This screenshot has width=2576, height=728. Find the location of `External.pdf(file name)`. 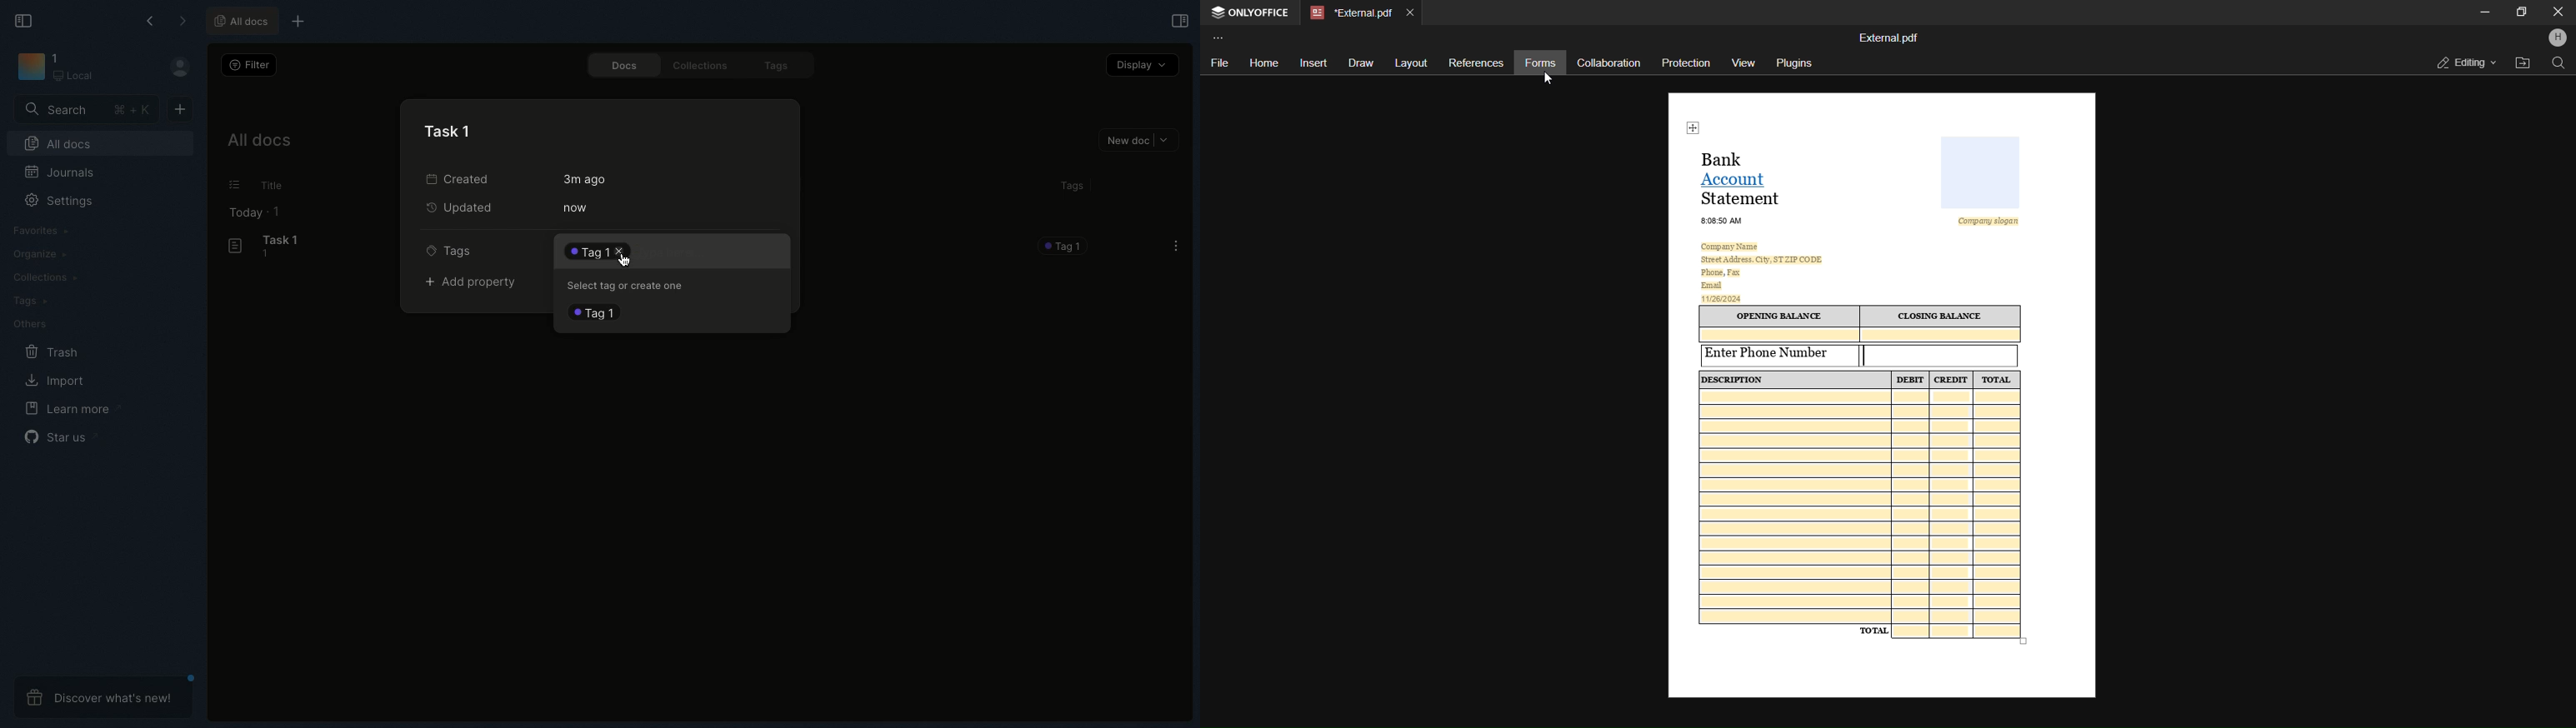

External.pdf(file name) is located at coordinates (1891, 37).